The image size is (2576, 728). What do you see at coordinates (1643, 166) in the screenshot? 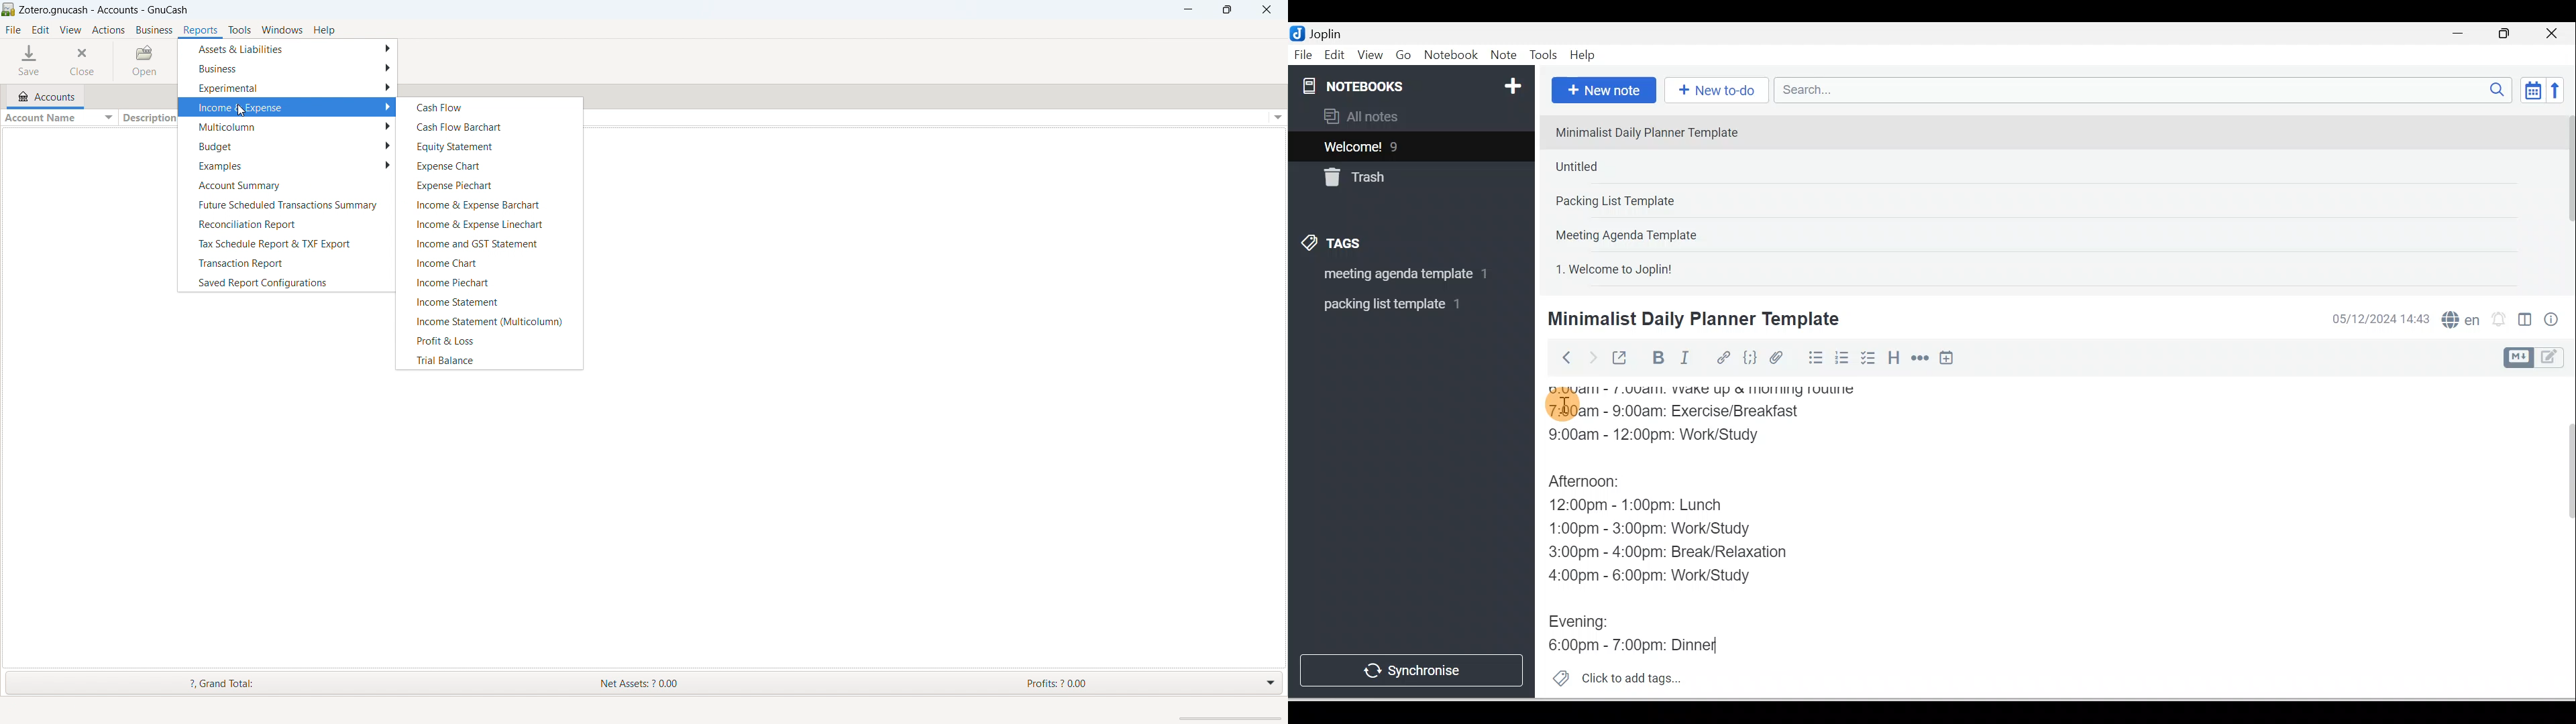
I see `Note 2` at bounding box center [1643, 166].